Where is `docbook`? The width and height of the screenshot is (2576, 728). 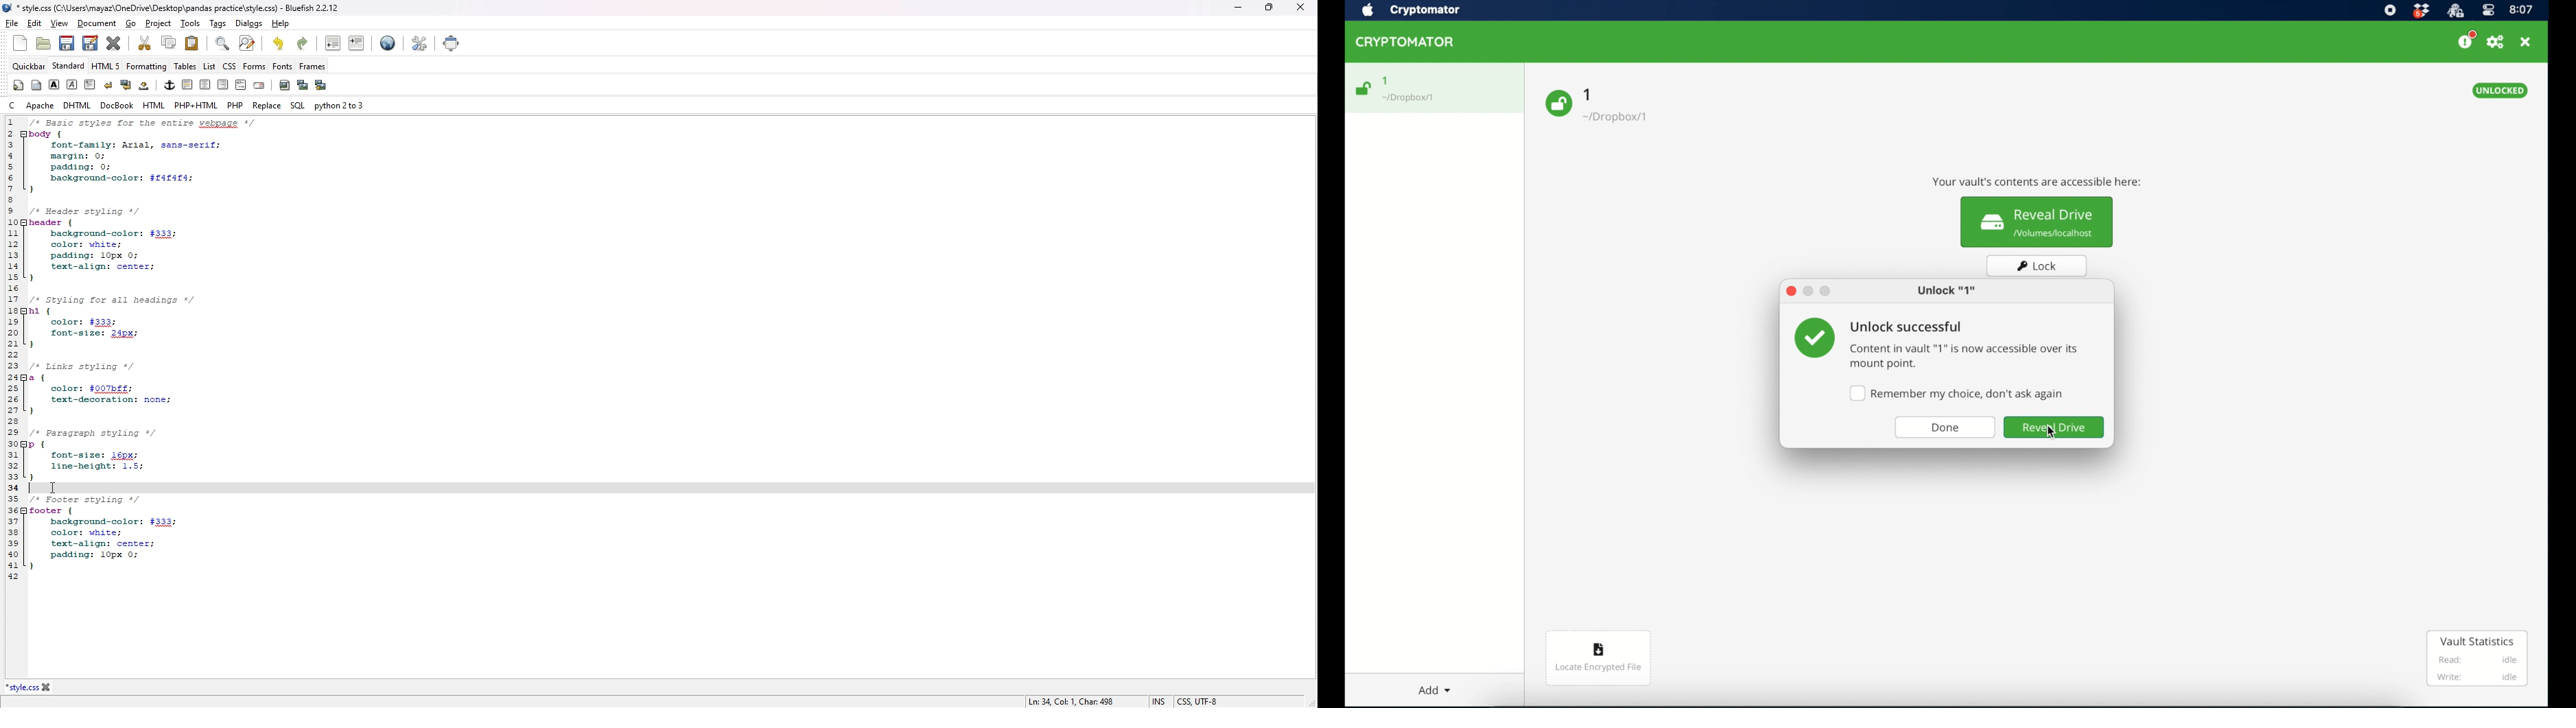
docbook is located at coordinates (117, 106).